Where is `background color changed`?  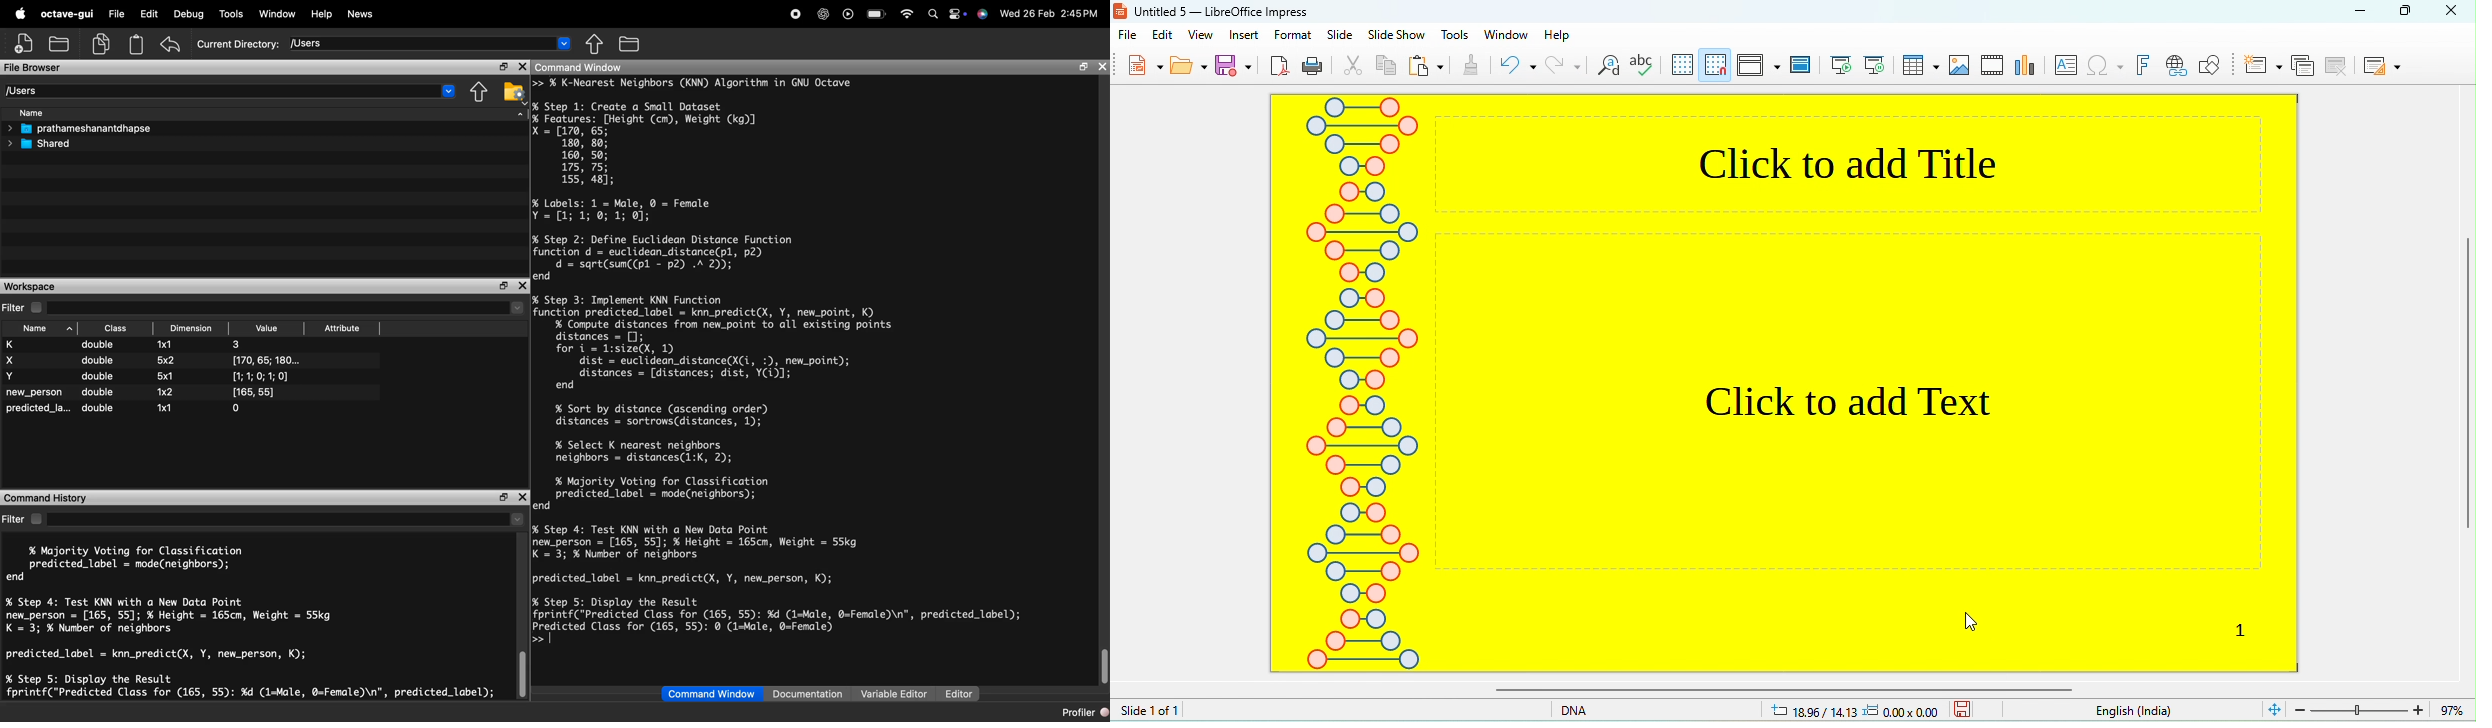
background color changed is located at coordinates (1865, 381).